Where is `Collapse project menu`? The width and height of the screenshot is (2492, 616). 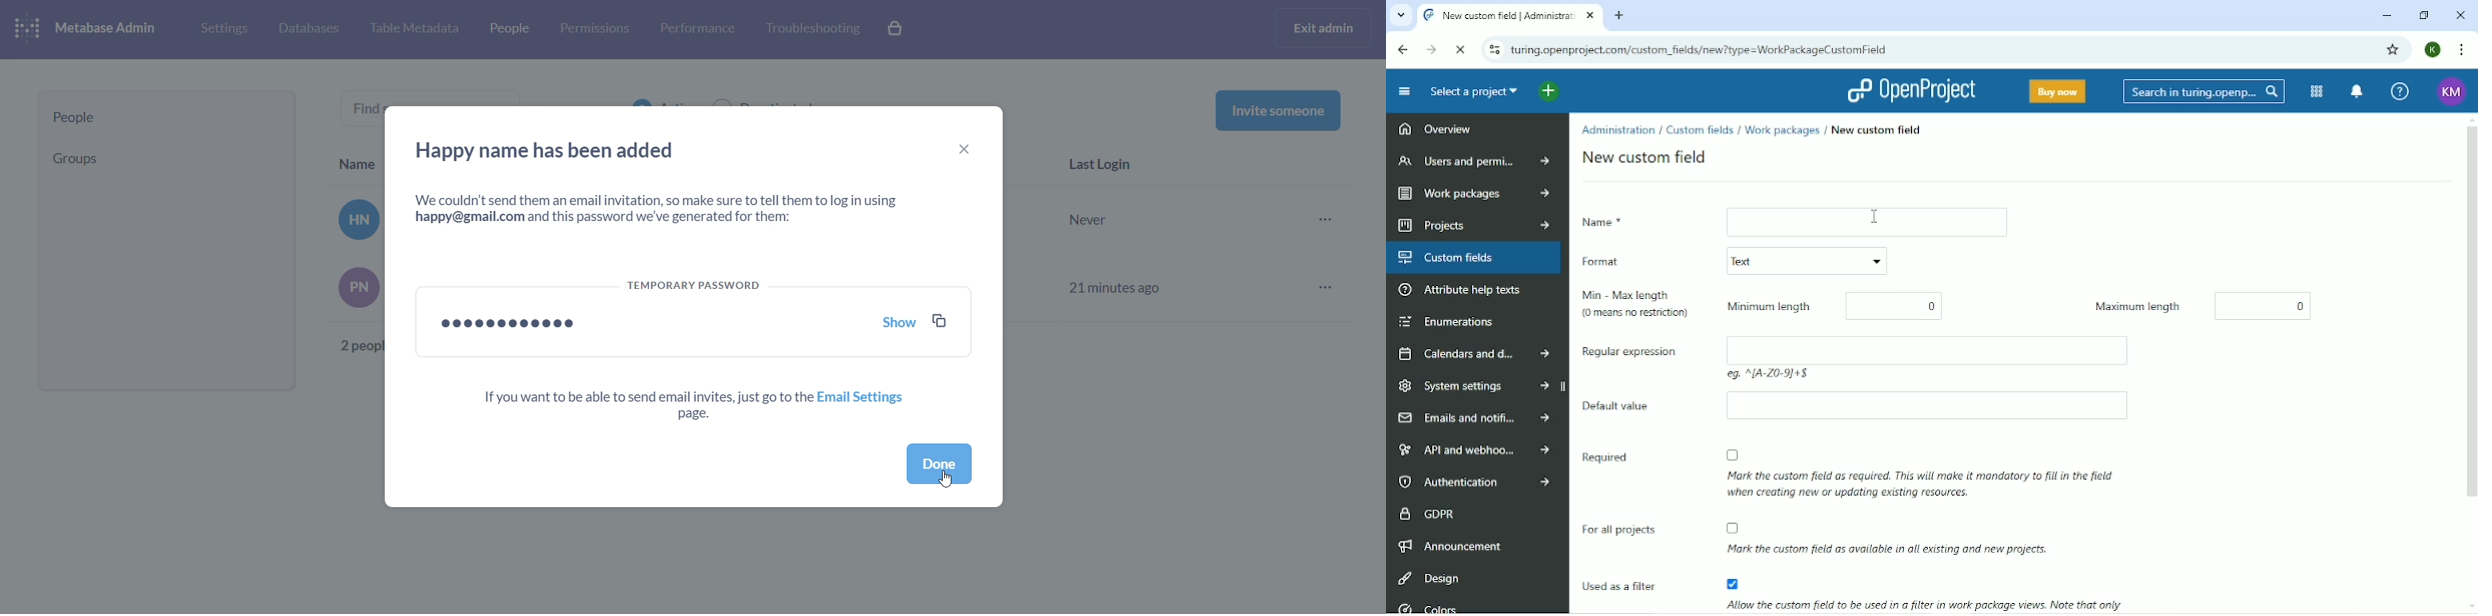 Collapse project menu is located at coordinates (1404, 91).